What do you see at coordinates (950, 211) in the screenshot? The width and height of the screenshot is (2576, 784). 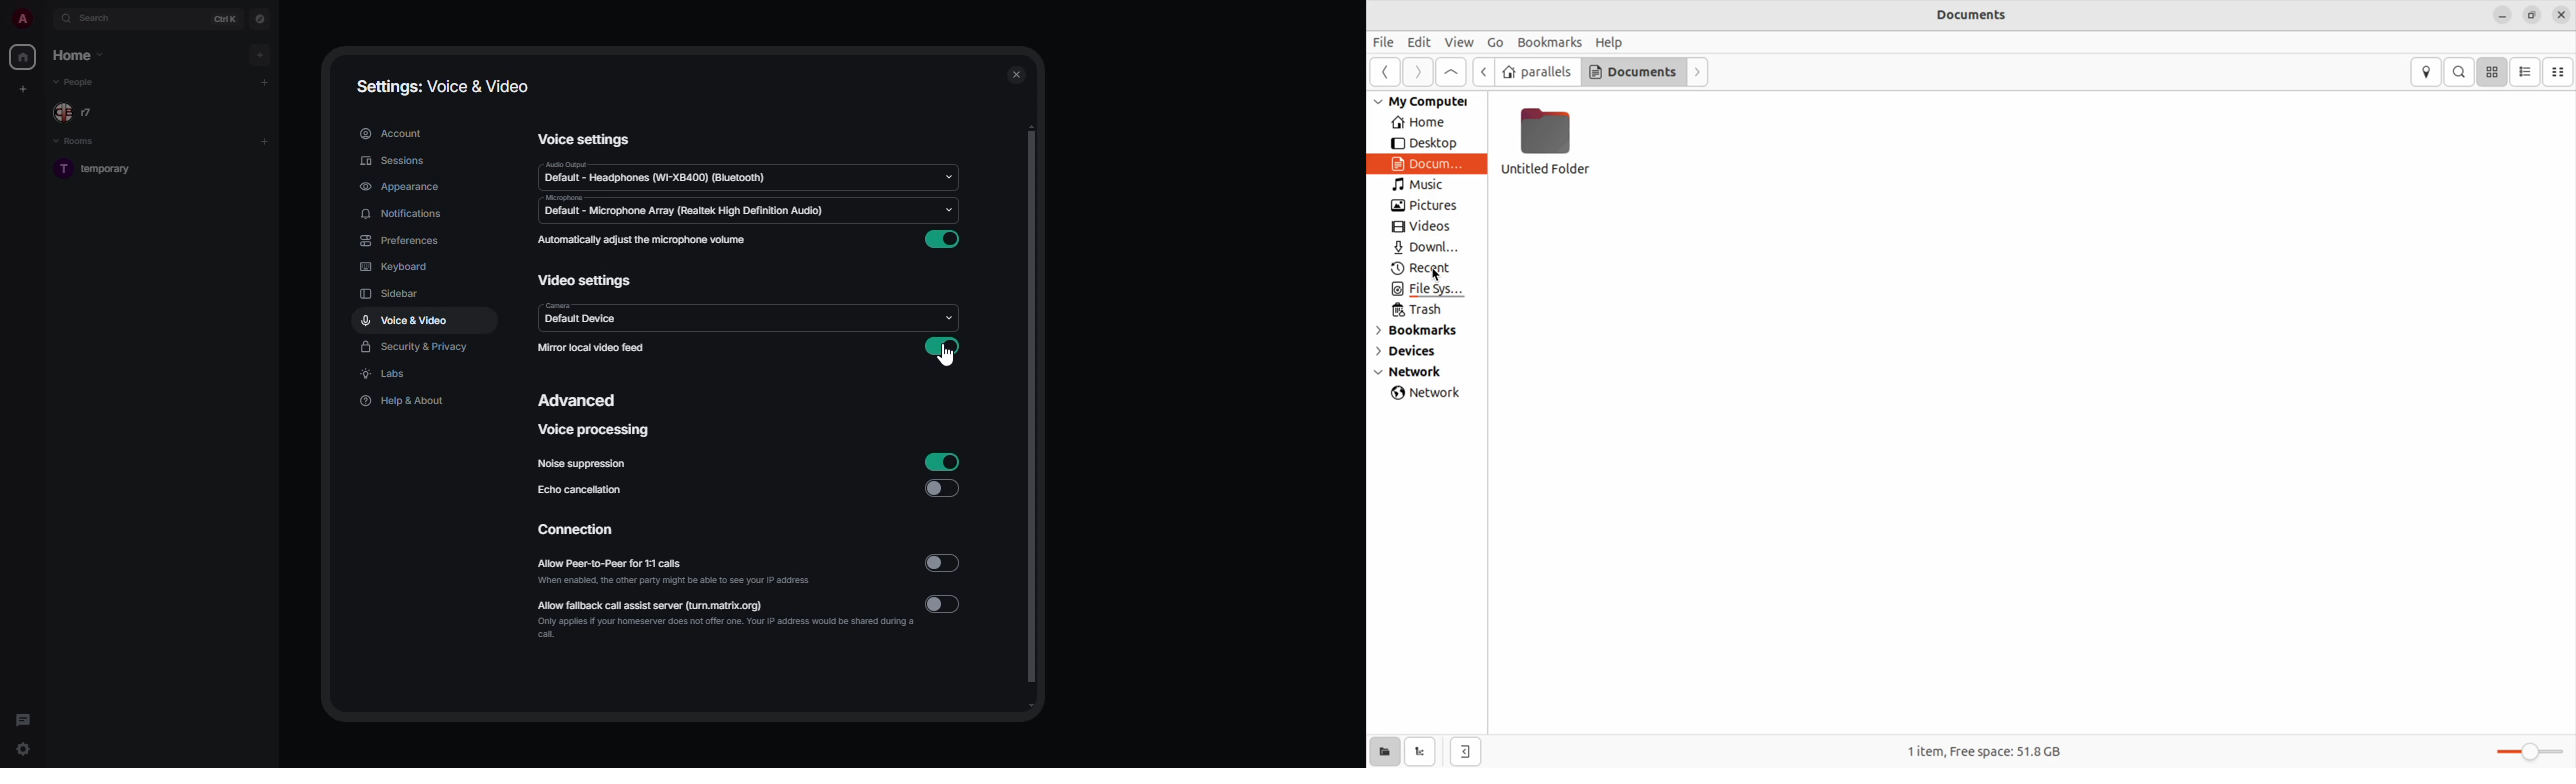 I see `drop down` at bounding box center [950, 211].